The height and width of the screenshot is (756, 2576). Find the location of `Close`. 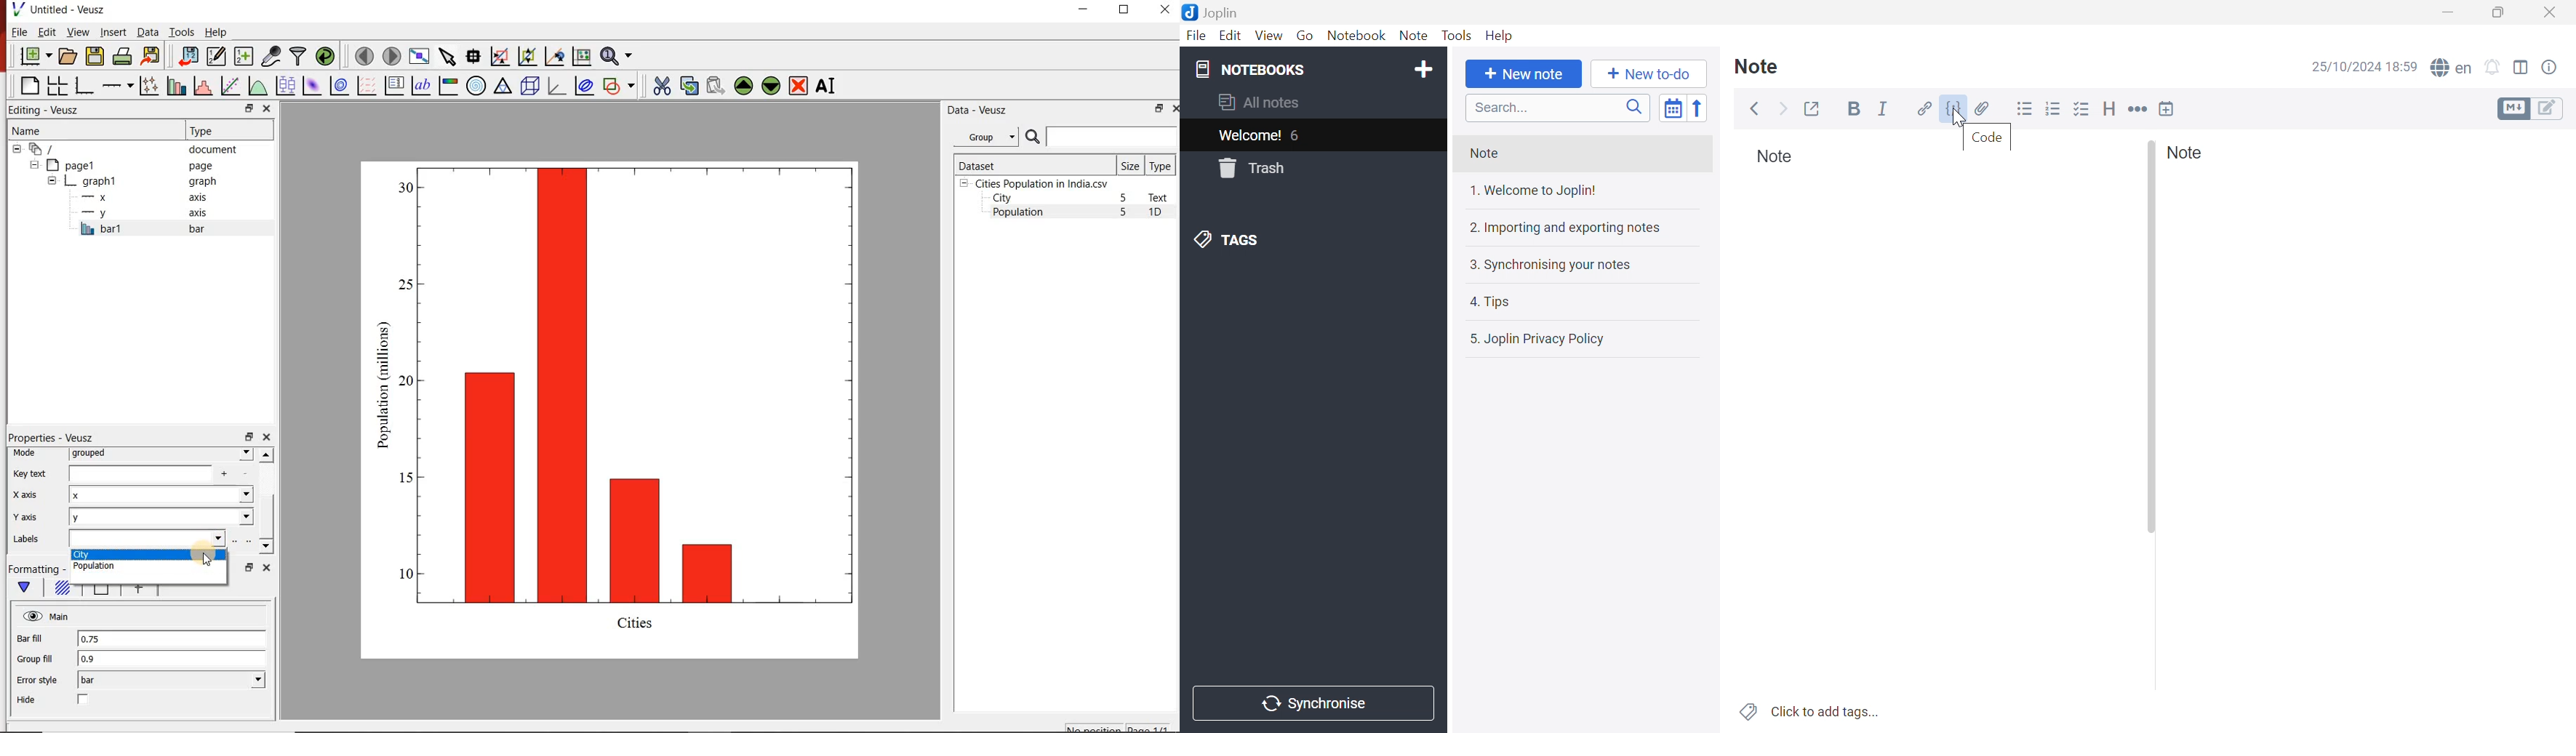

Close is located at coordinates (2554, 12).